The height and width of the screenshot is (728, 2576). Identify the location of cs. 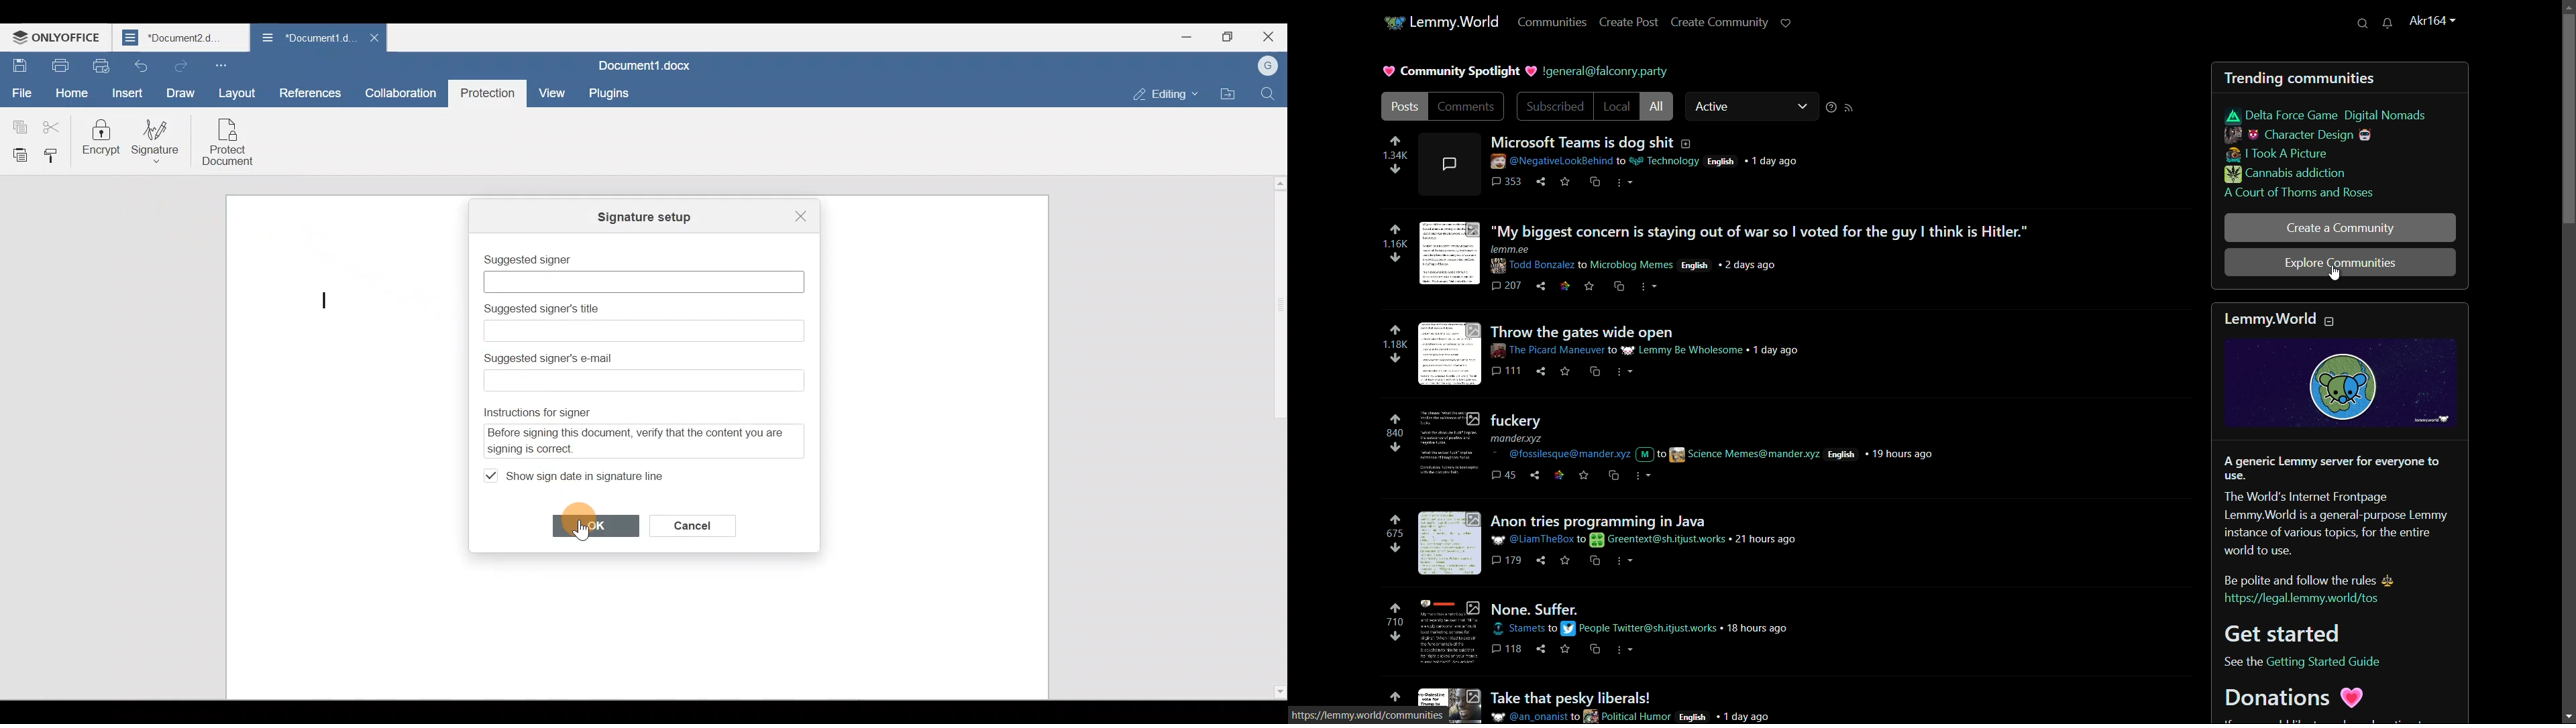
(1597, 559).